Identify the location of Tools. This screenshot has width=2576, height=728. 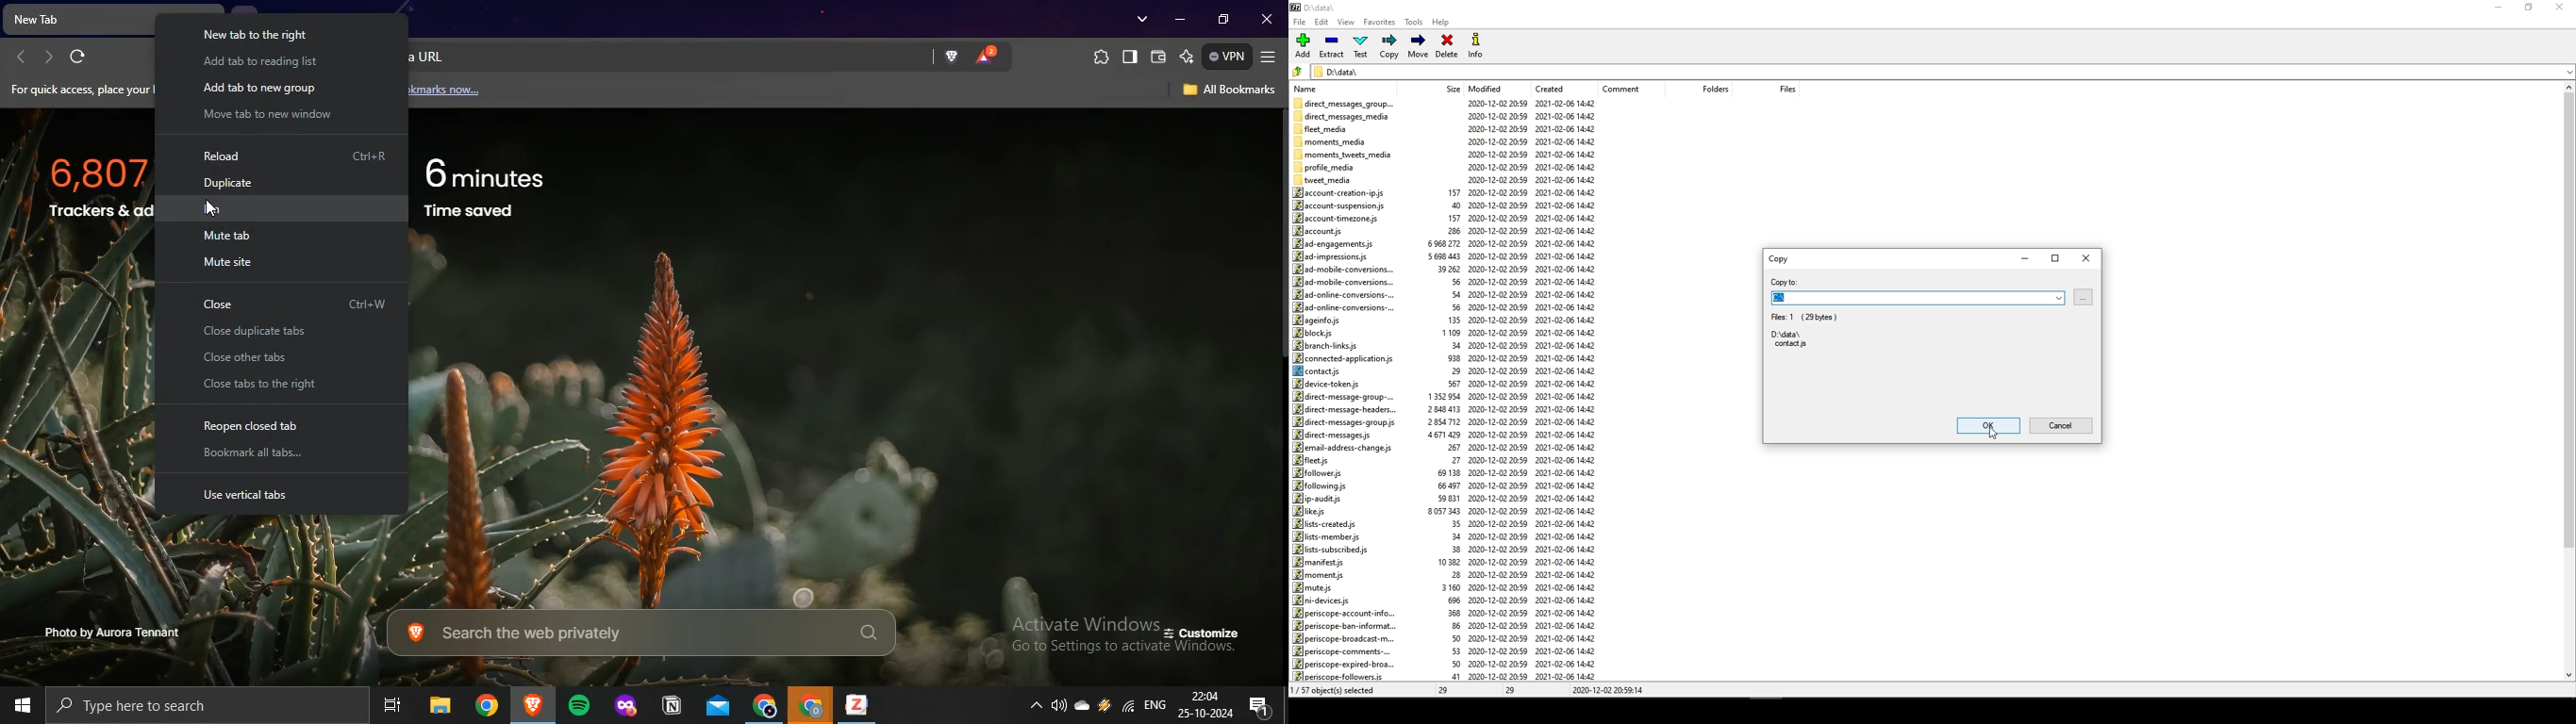
(1413, 23).